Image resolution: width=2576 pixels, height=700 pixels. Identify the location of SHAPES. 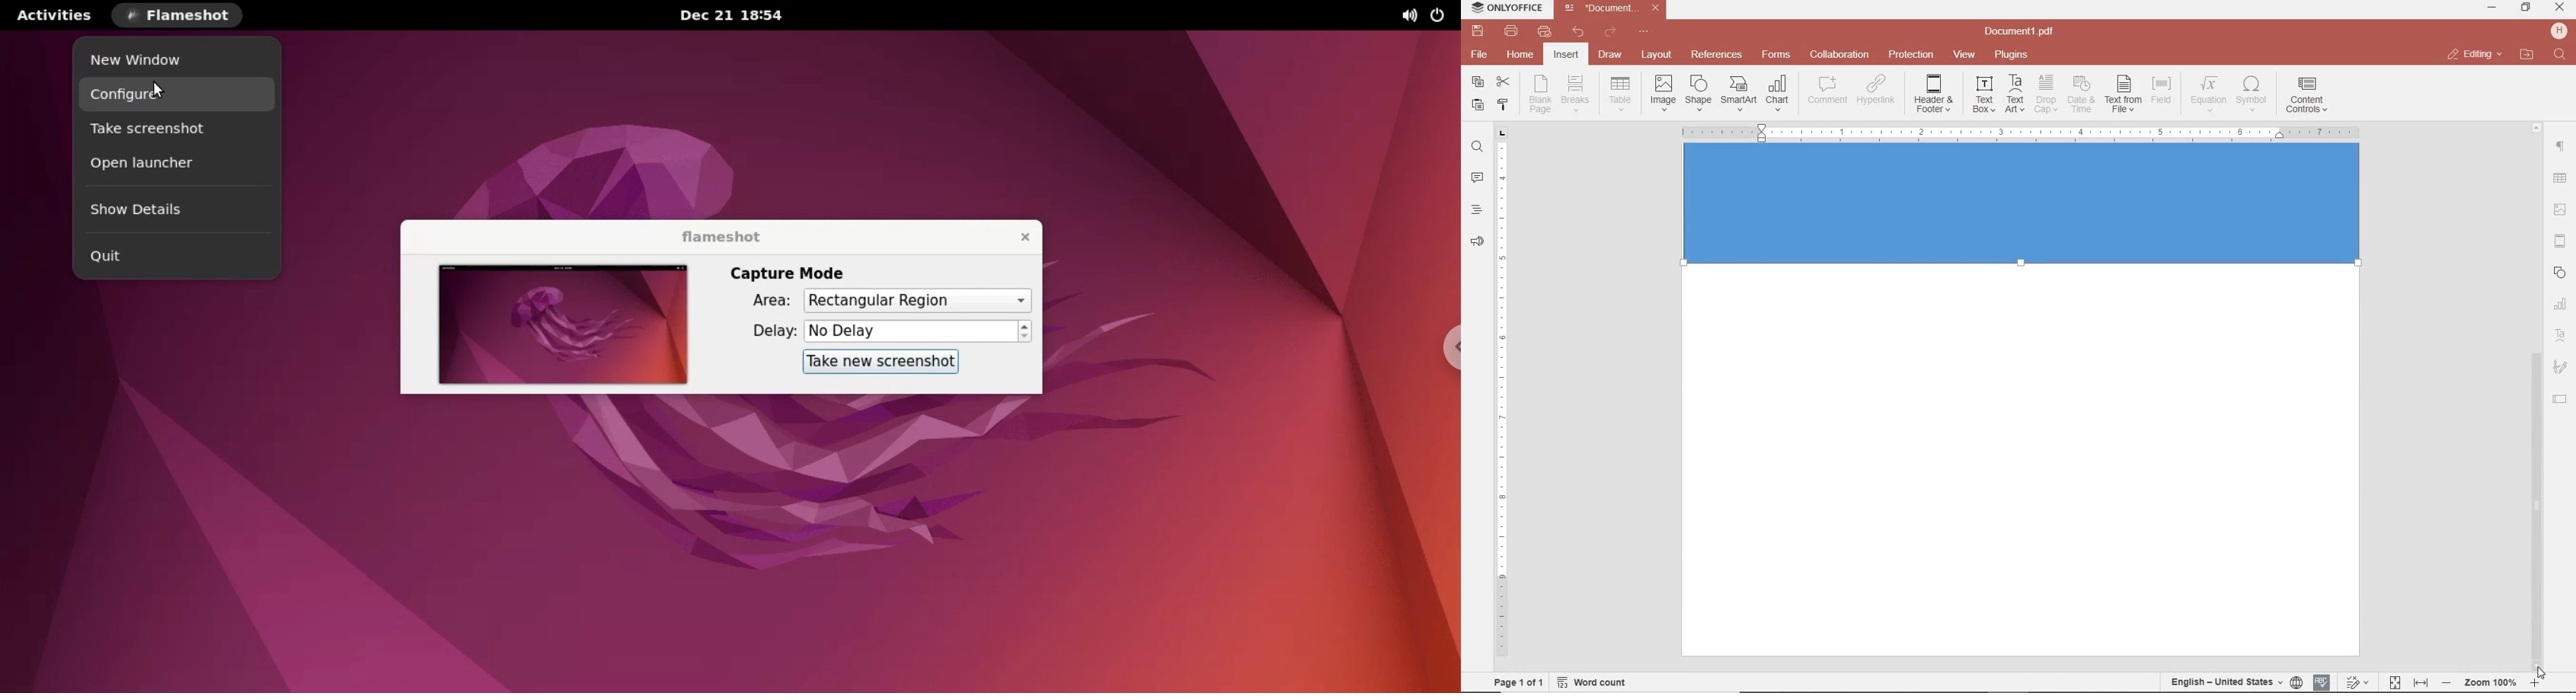
(2561, 274).